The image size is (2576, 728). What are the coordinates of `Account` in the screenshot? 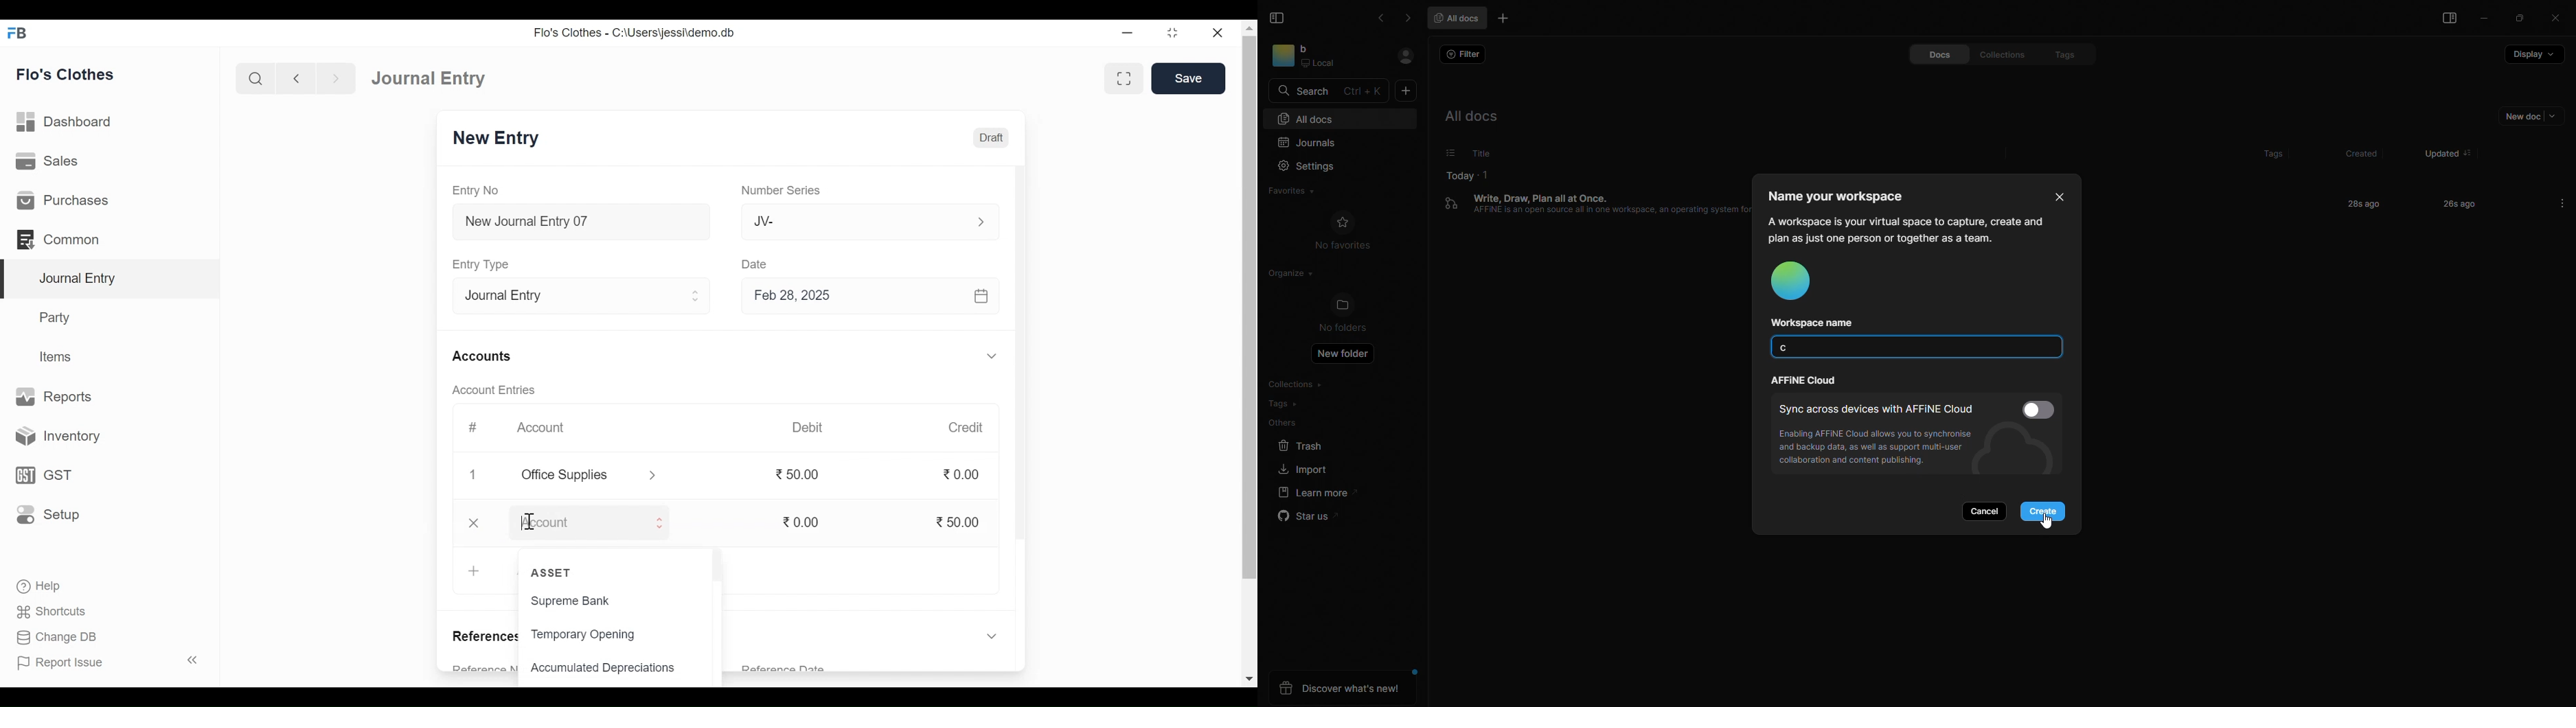 It's located at (549, 426).